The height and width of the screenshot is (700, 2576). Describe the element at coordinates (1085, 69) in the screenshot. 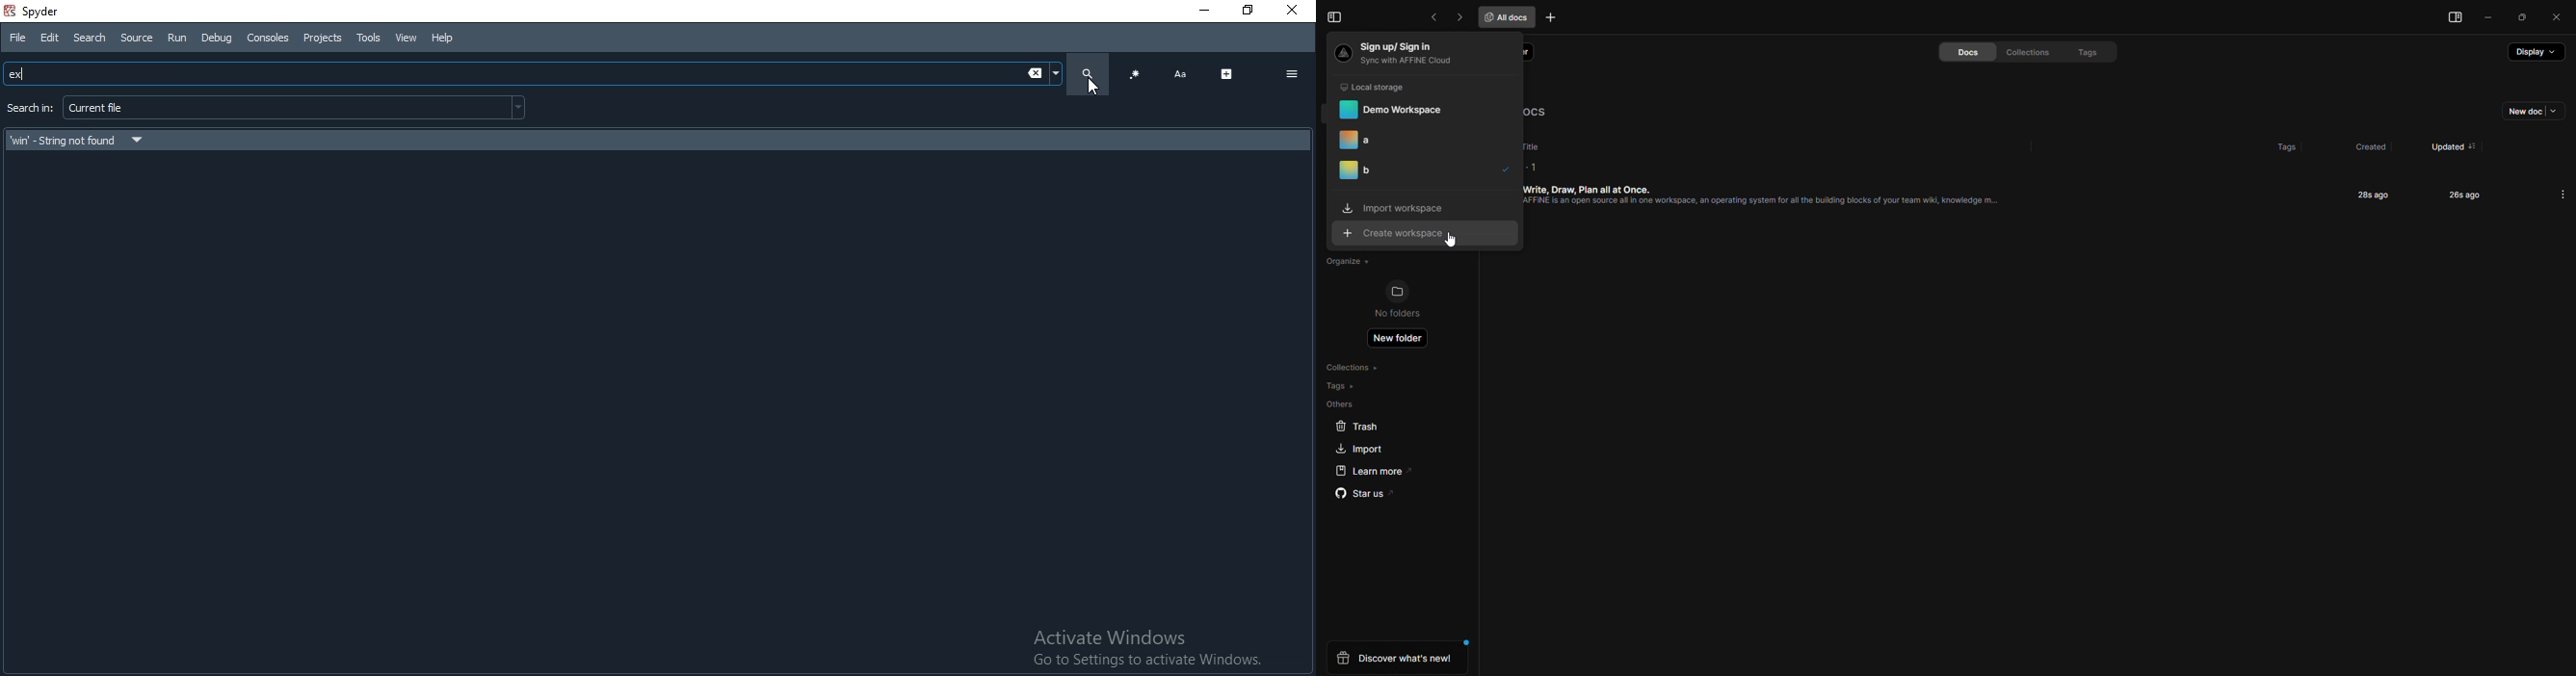

I see `search` at that location.